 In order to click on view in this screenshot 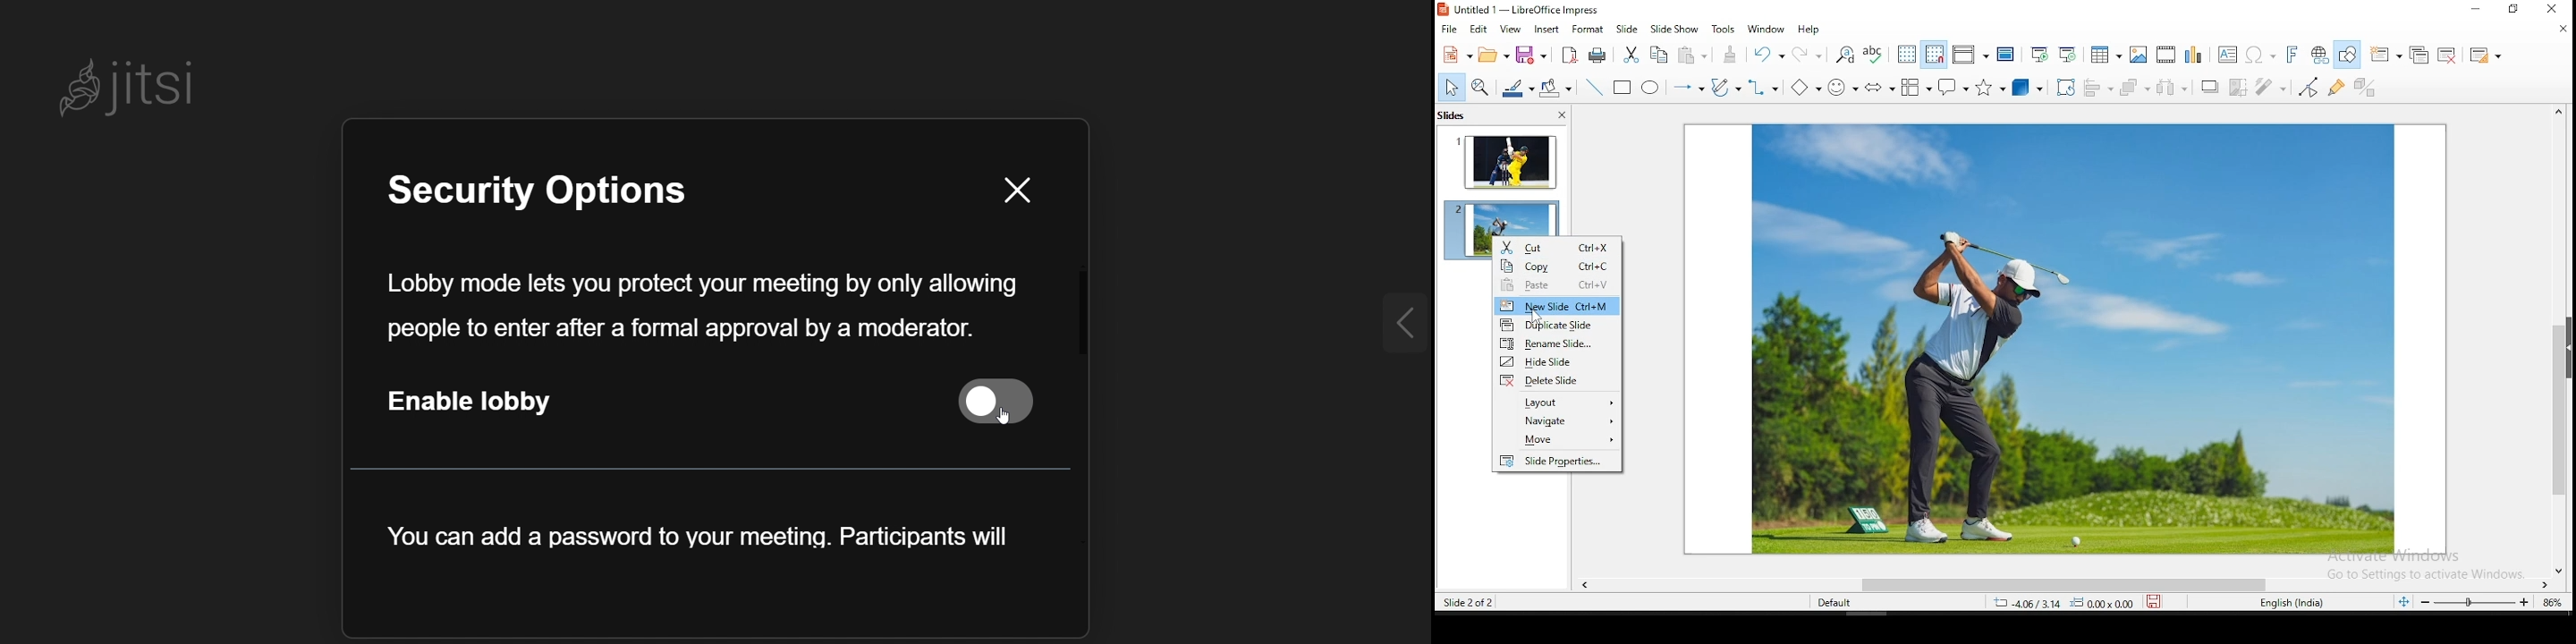, I will do `click(1510, 30)`.